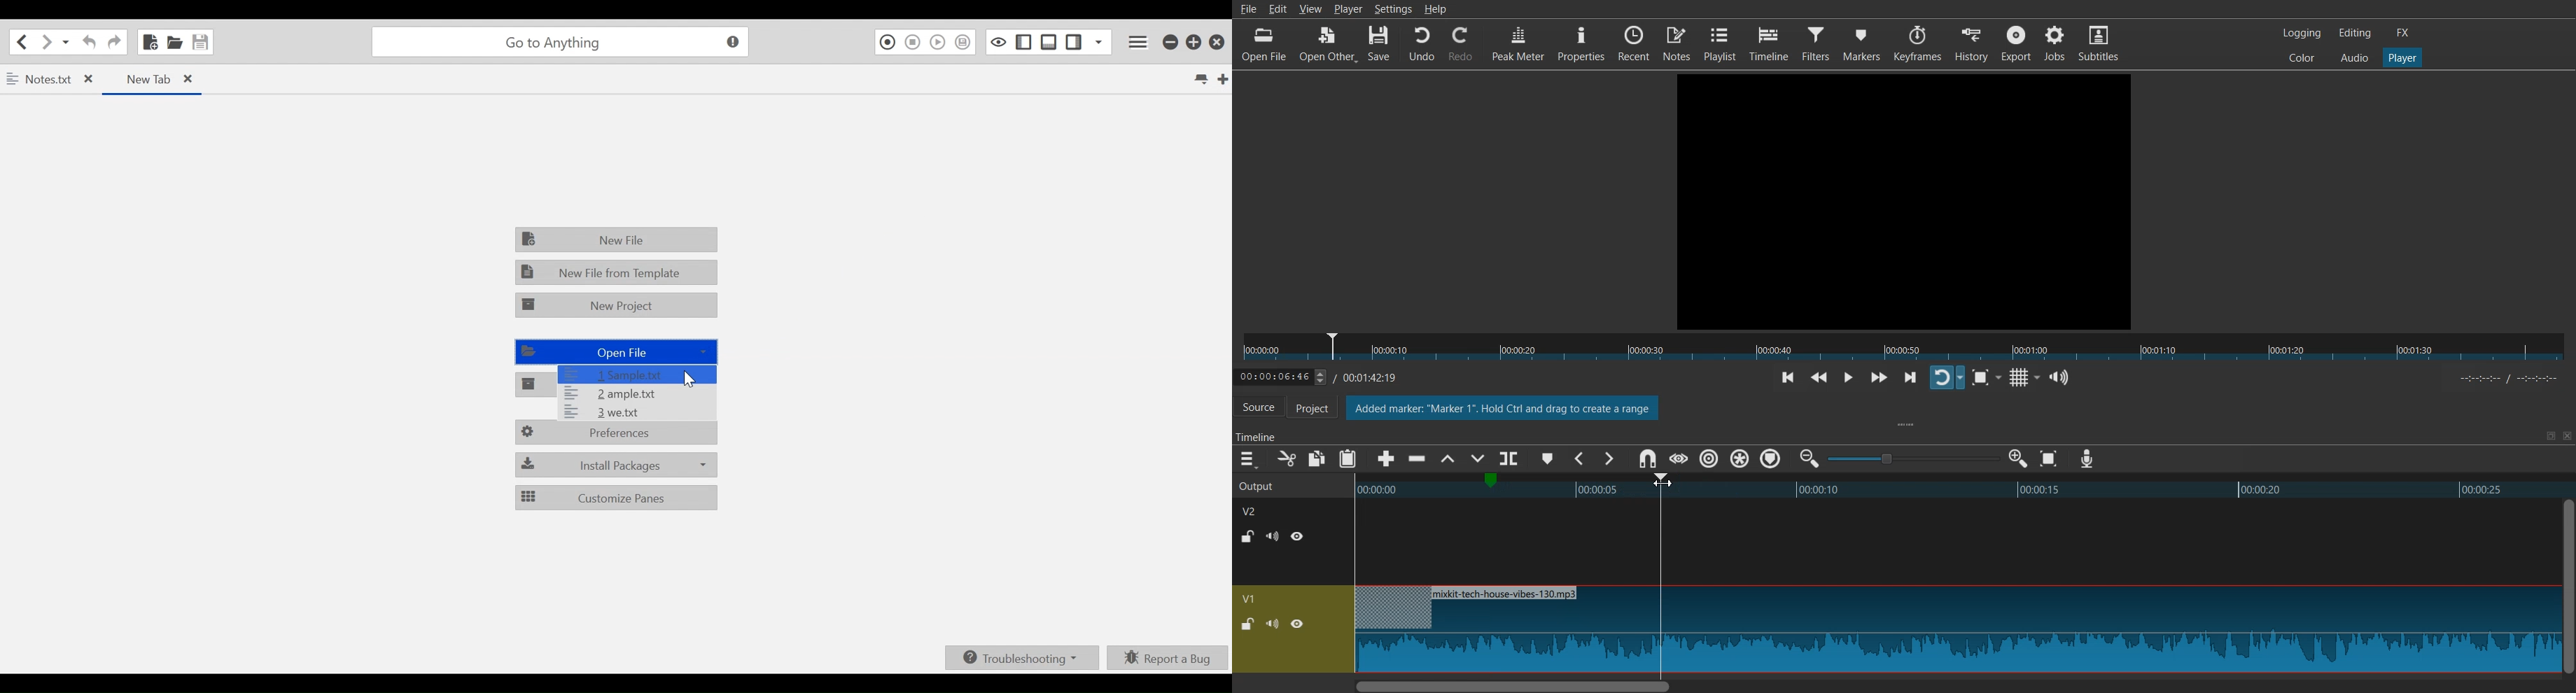  What do you see at coordinates (2059, 378) in the screenshot?
I see `Show the volume control` at bounding box center [2059, 378].